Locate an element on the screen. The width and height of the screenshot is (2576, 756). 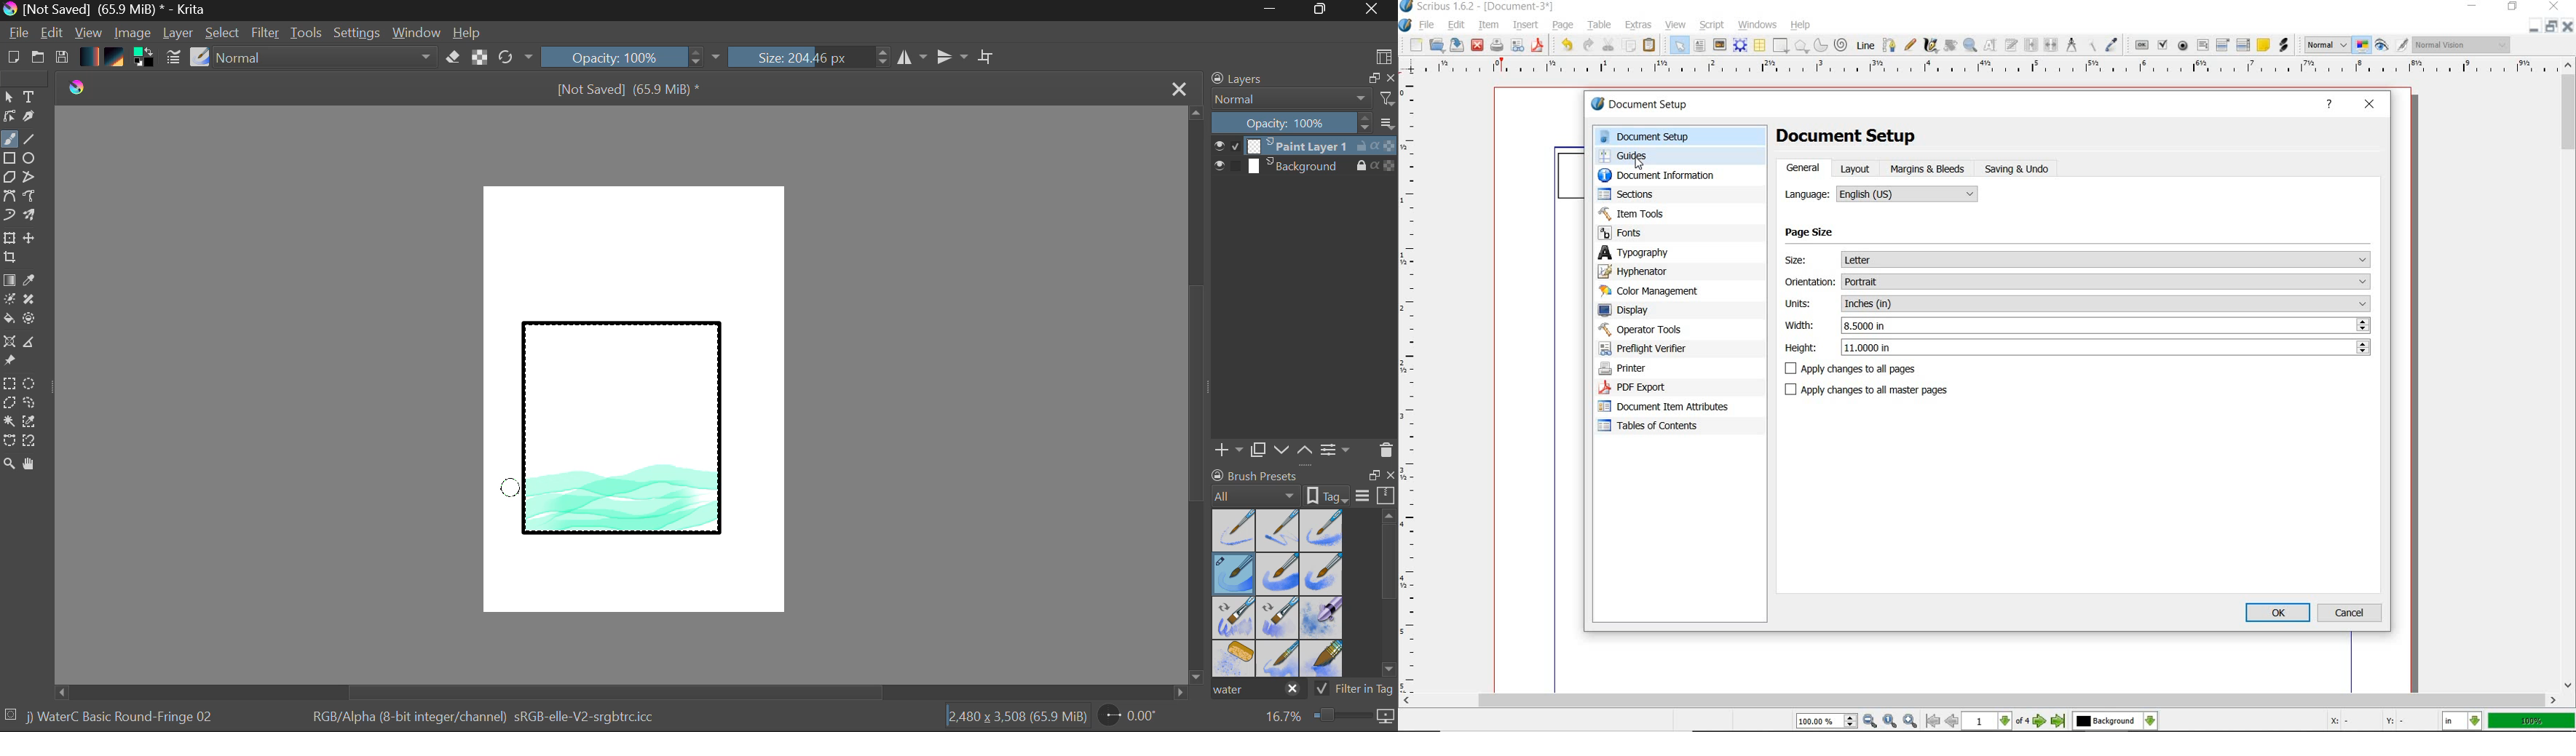
text annotation is located at coordinates (2263, 44).